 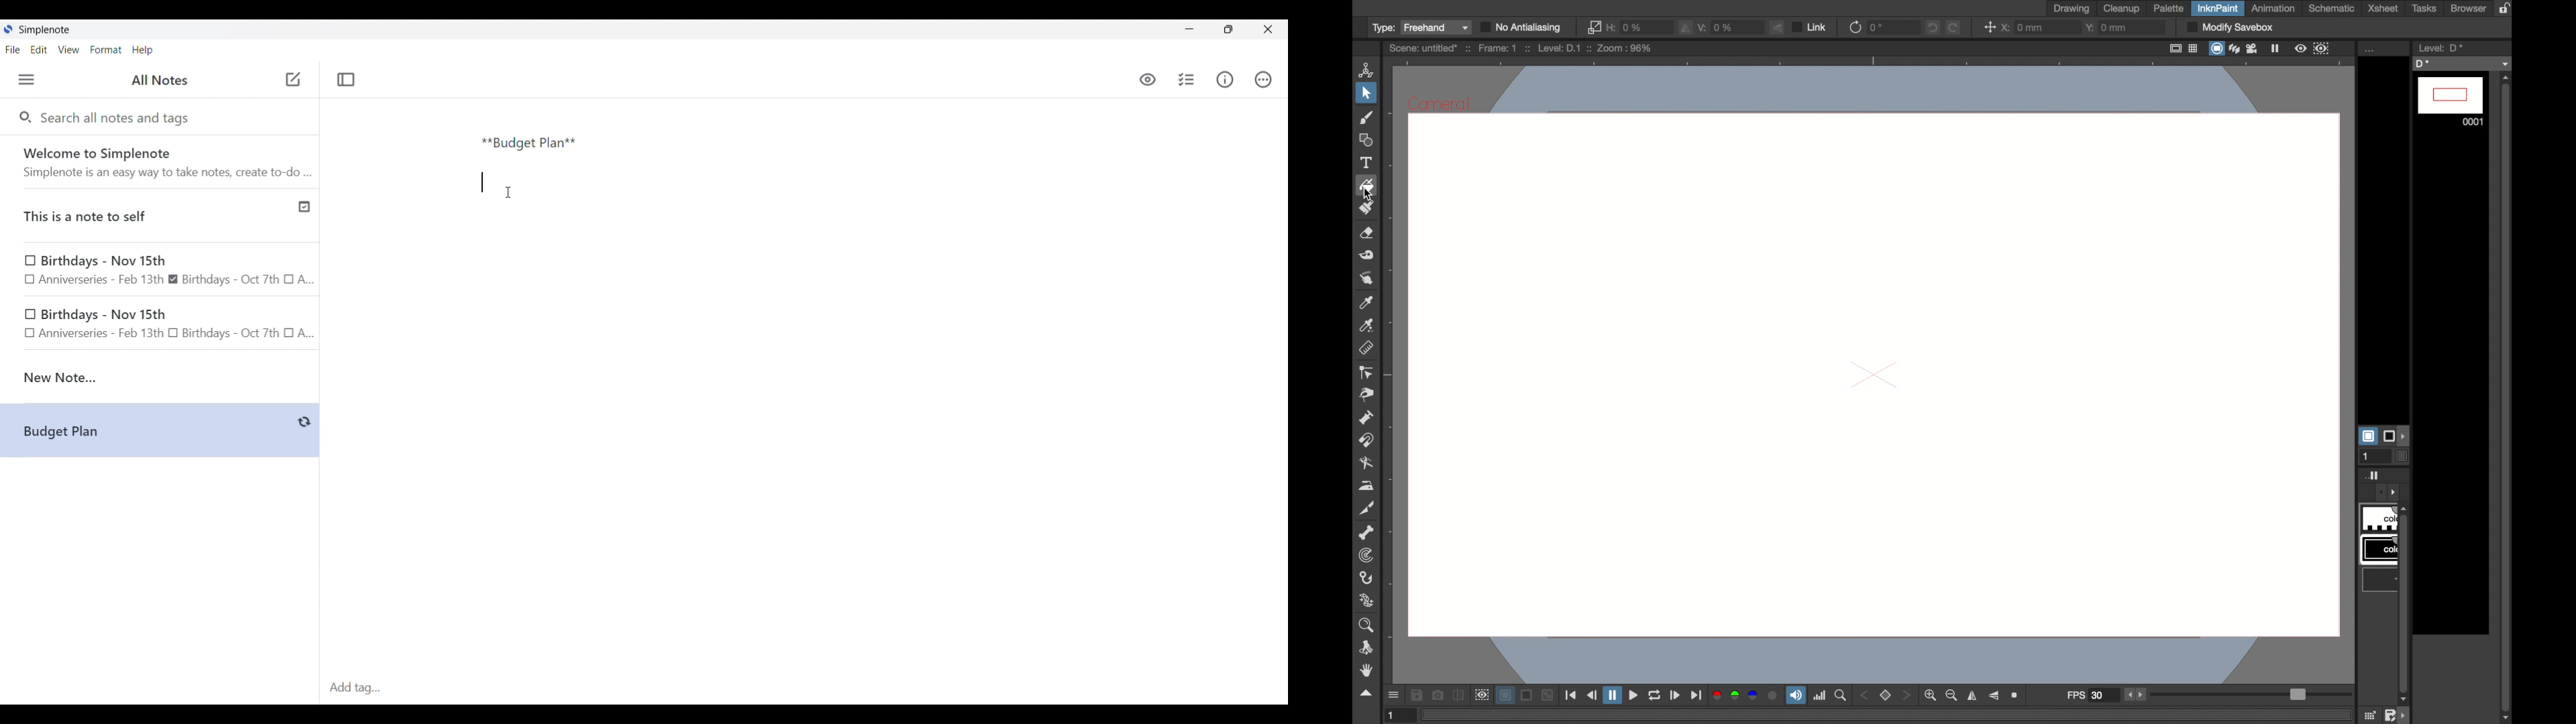 What do you see at coordinates (1365, 440) in the screenshot?
I see `magnet tool` at bounding box center [1365, 440].